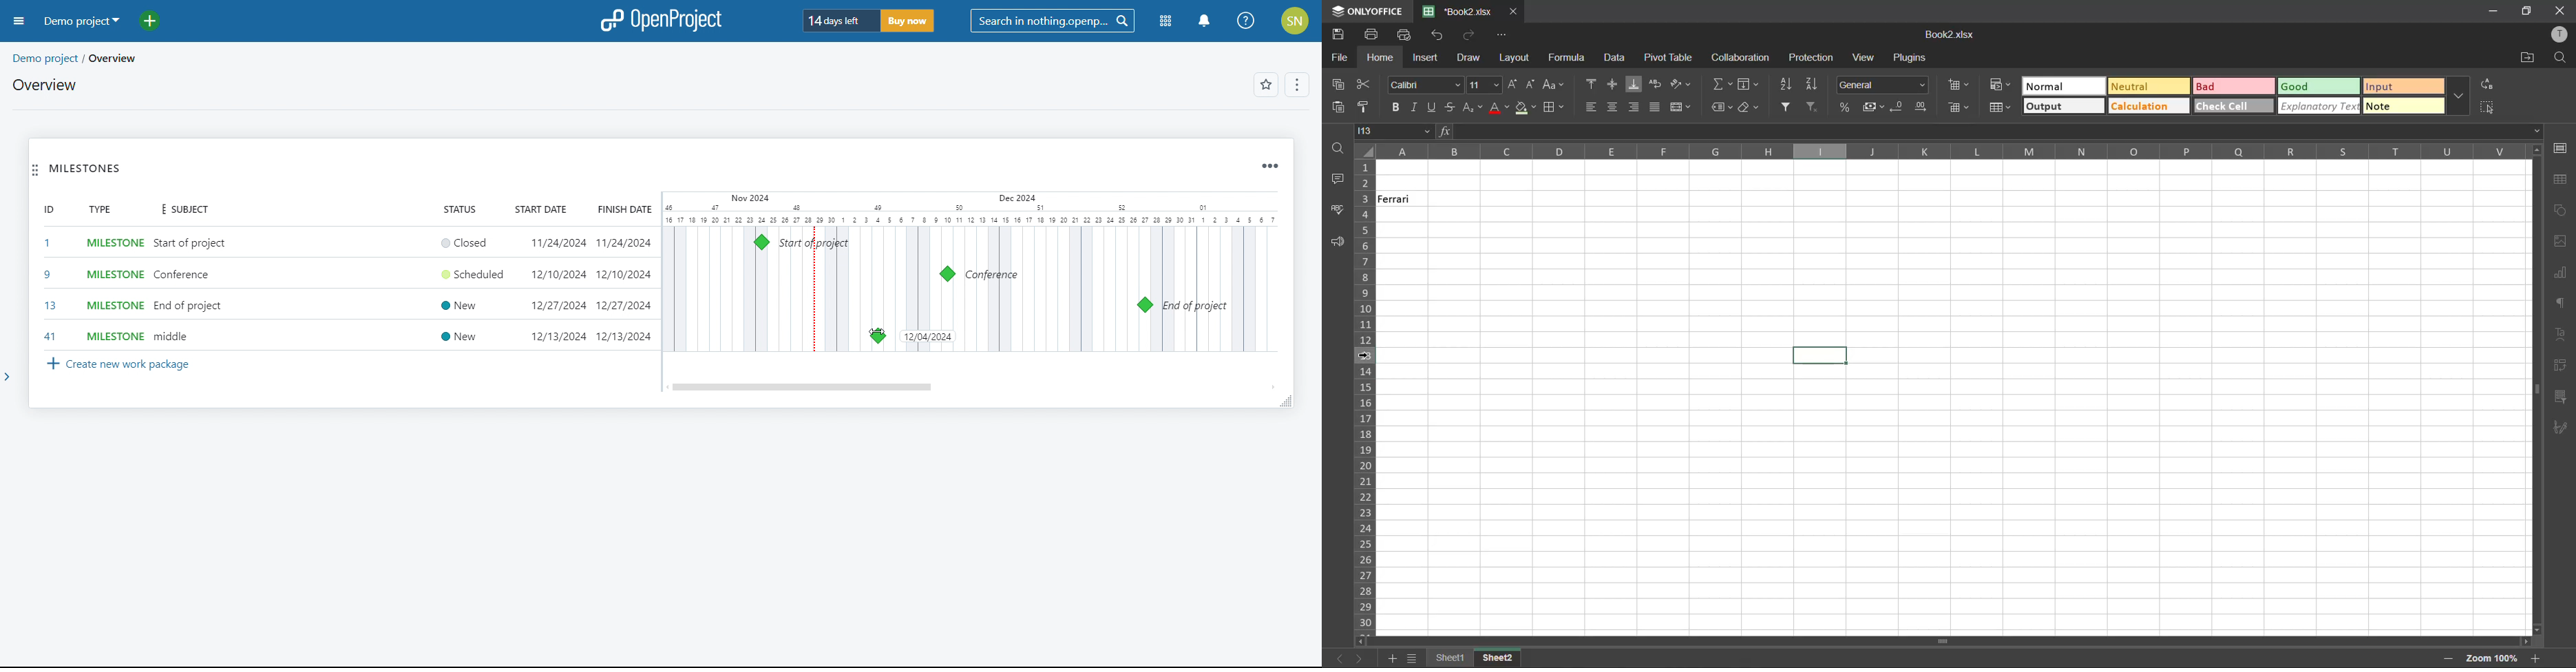  What do you see at coordinates (1957, 109) in the screenshot?
I see `delete cells` at bounding box center [1957, 109].